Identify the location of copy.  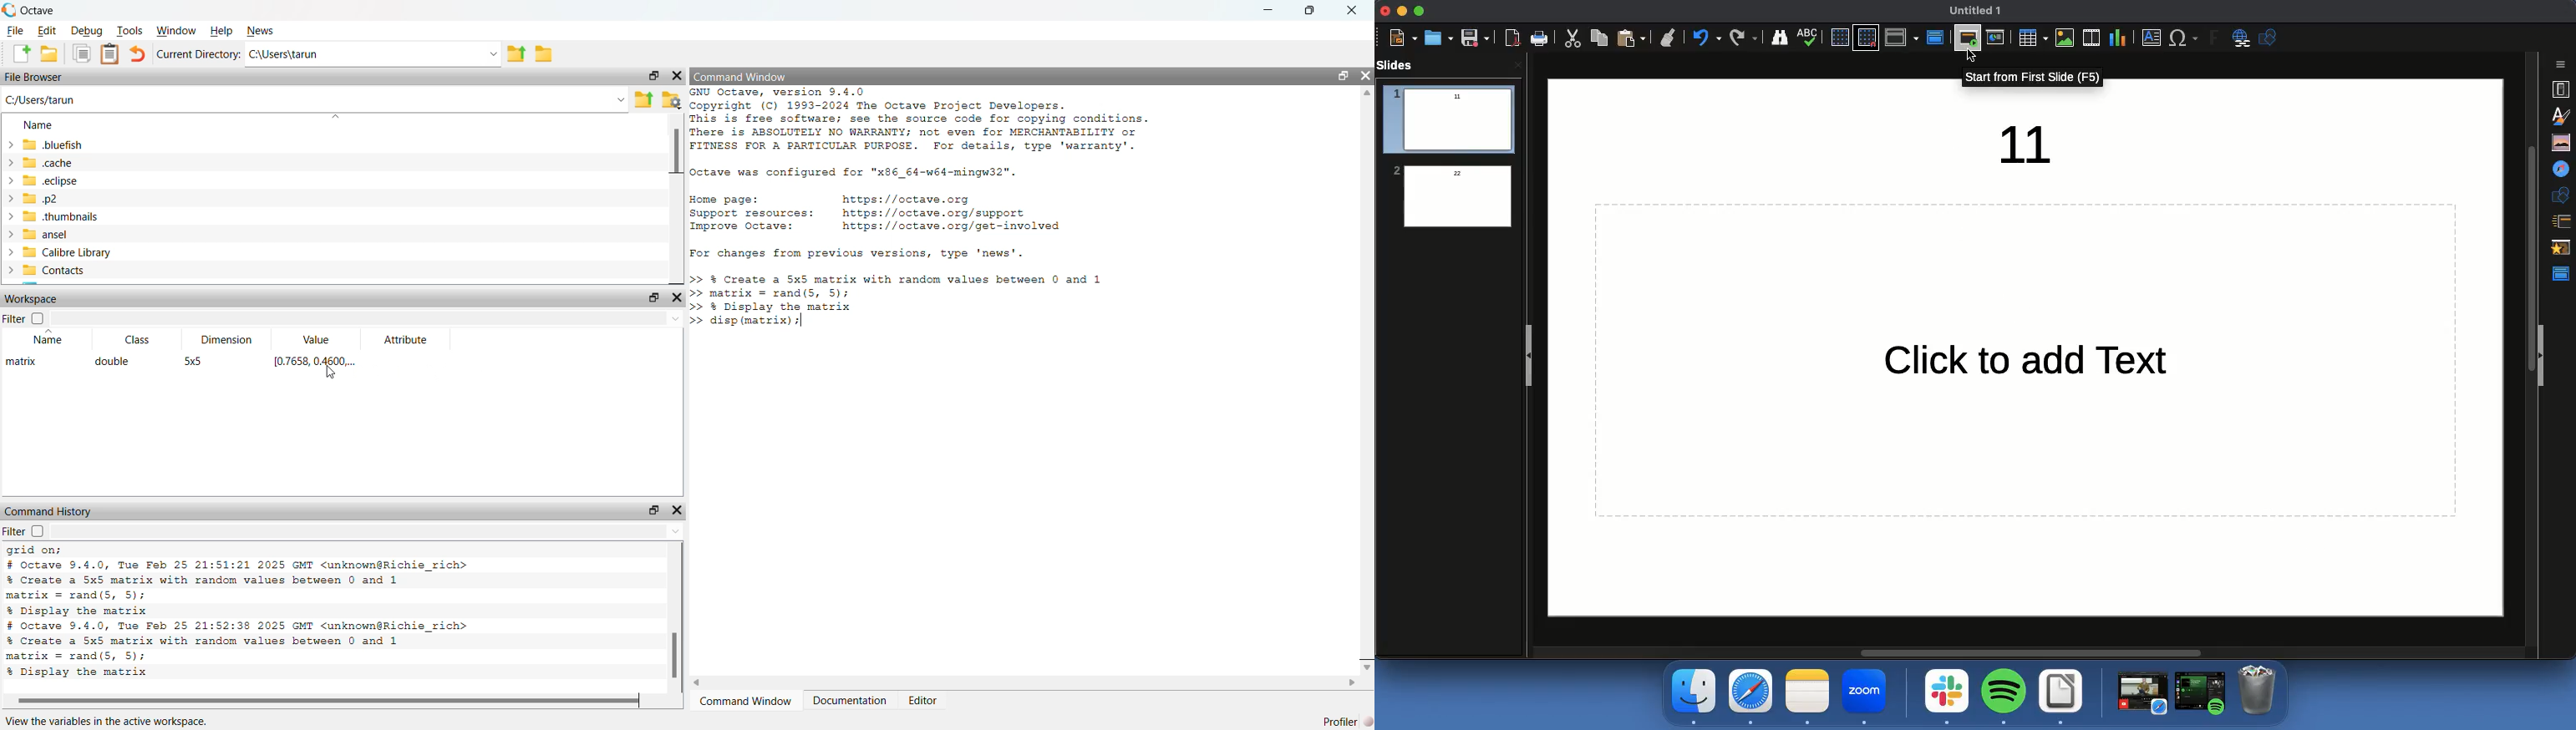
(82, 54).